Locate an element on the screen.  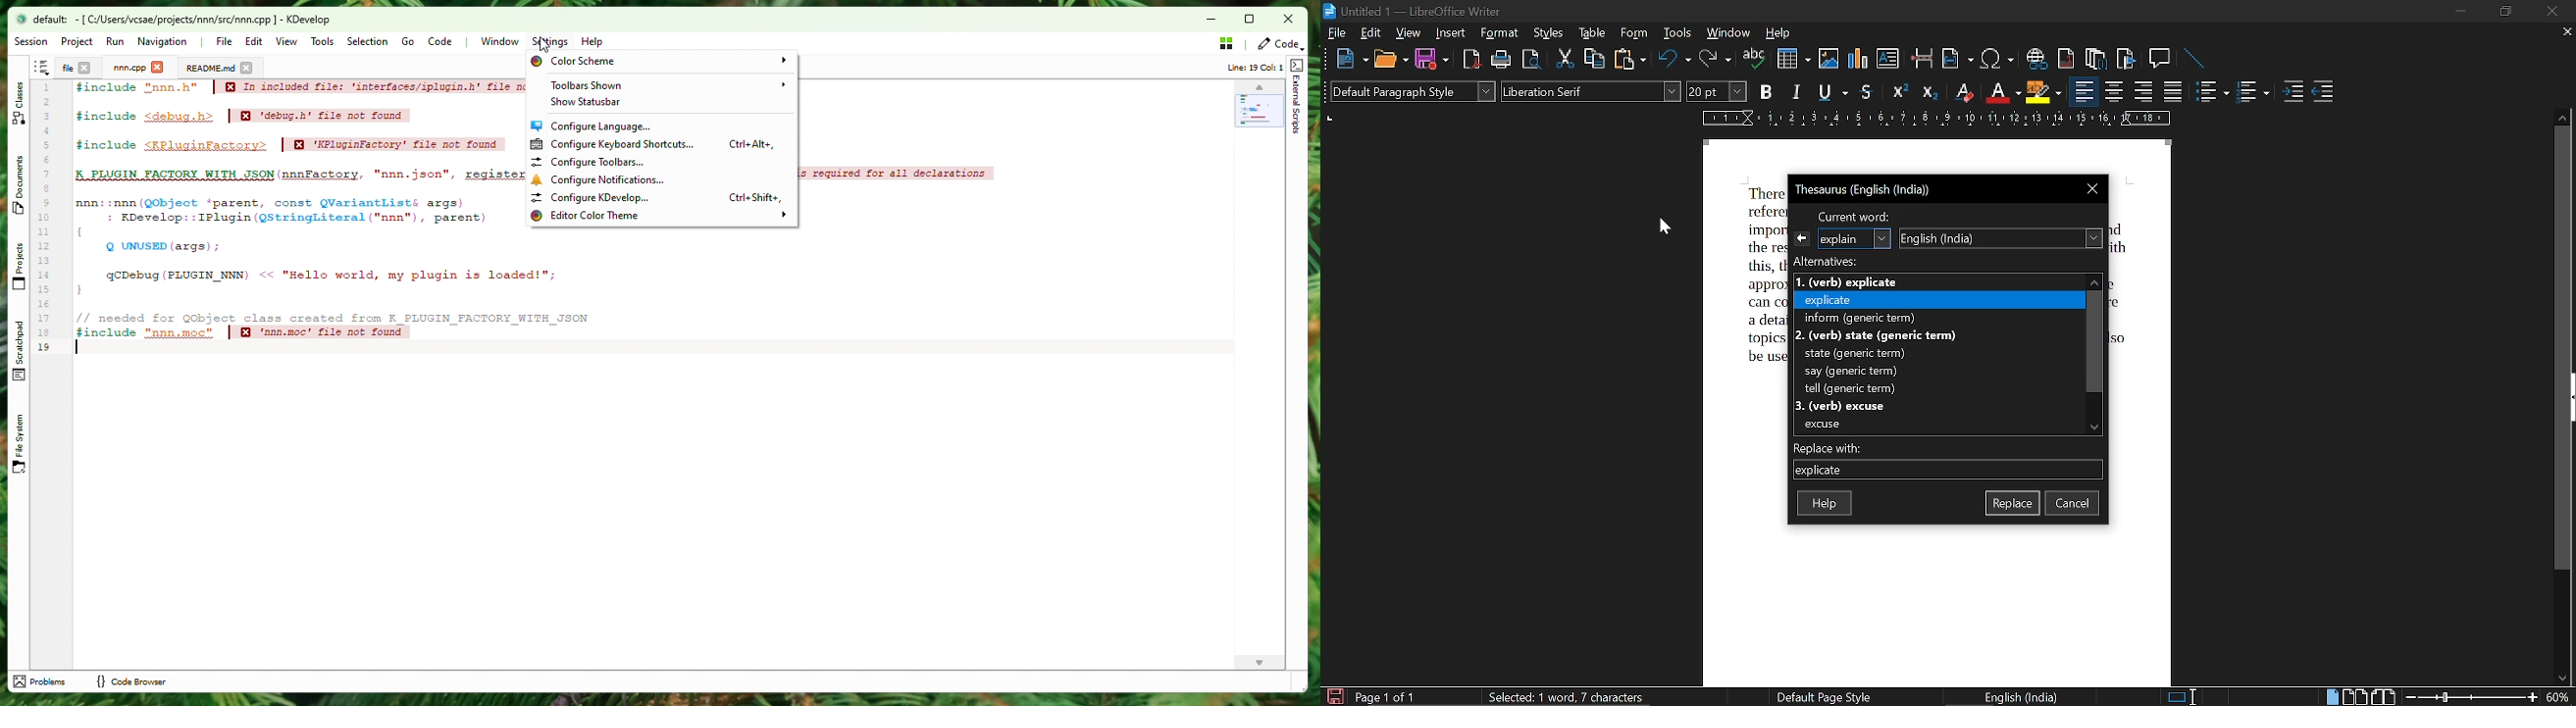
save is located at coordinates (1334, 696).